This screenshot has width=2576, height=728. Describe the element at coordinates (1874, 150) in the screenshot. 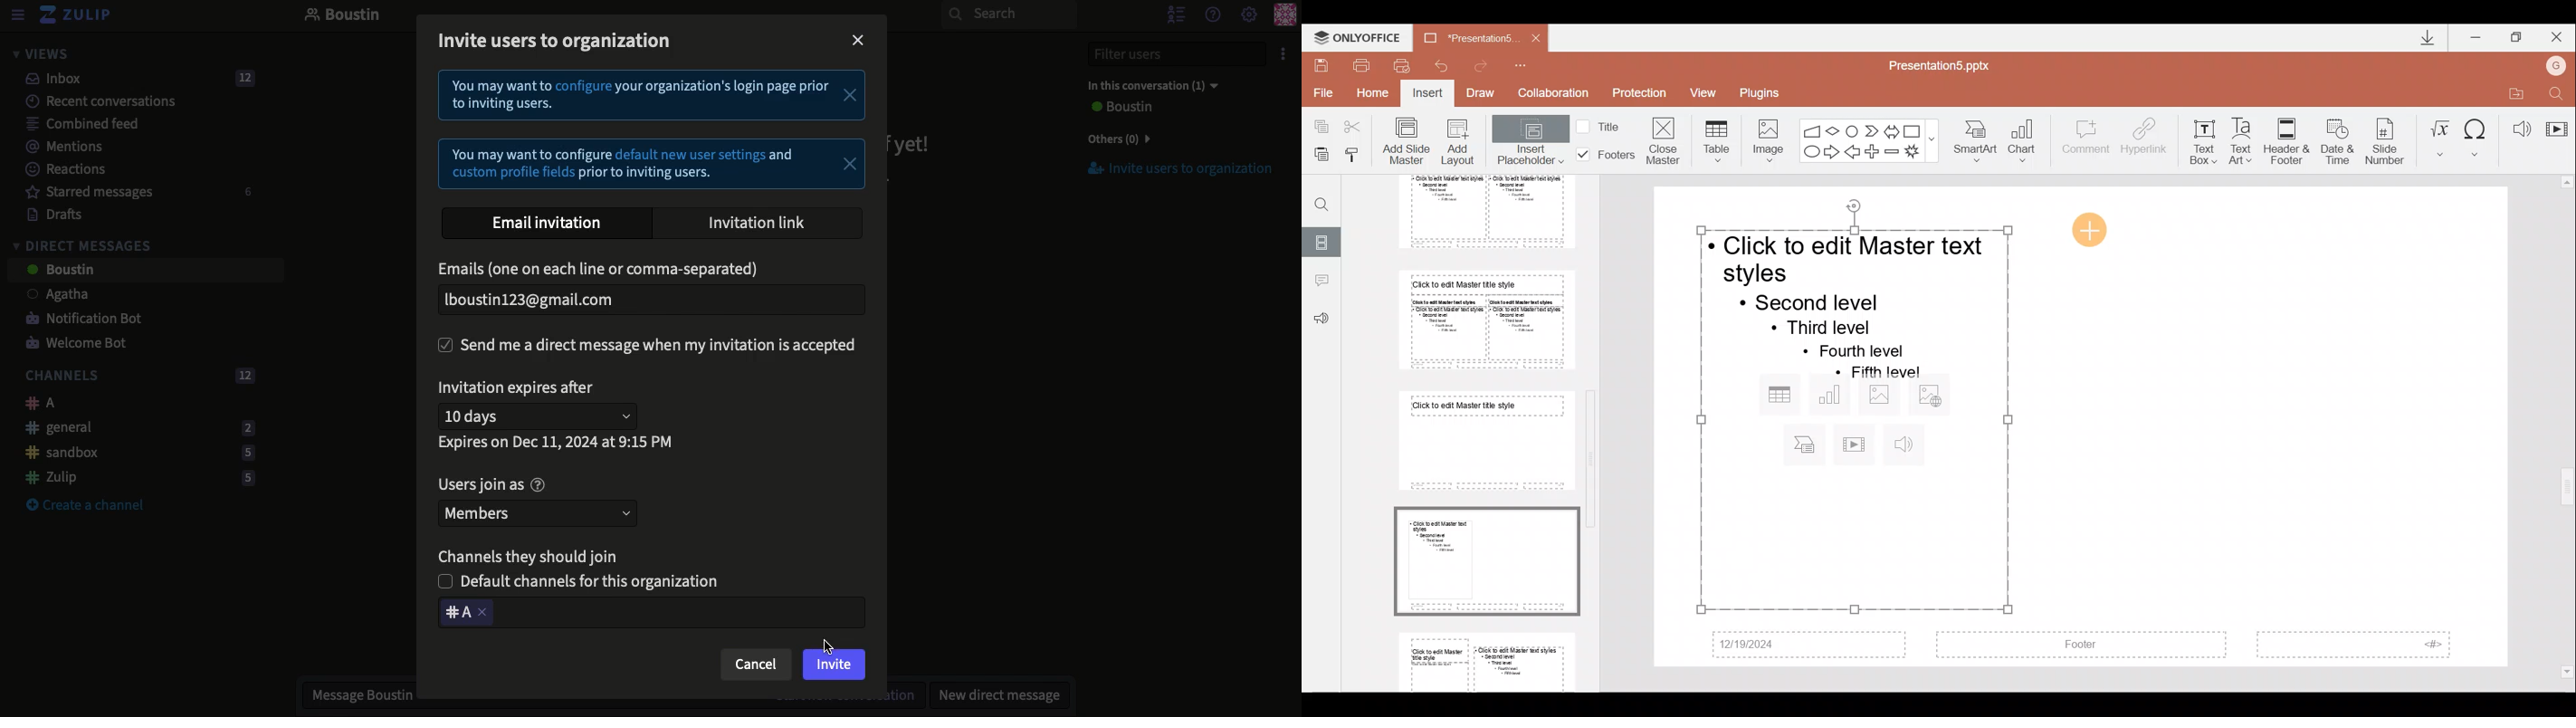

I see `Plus` at that location.